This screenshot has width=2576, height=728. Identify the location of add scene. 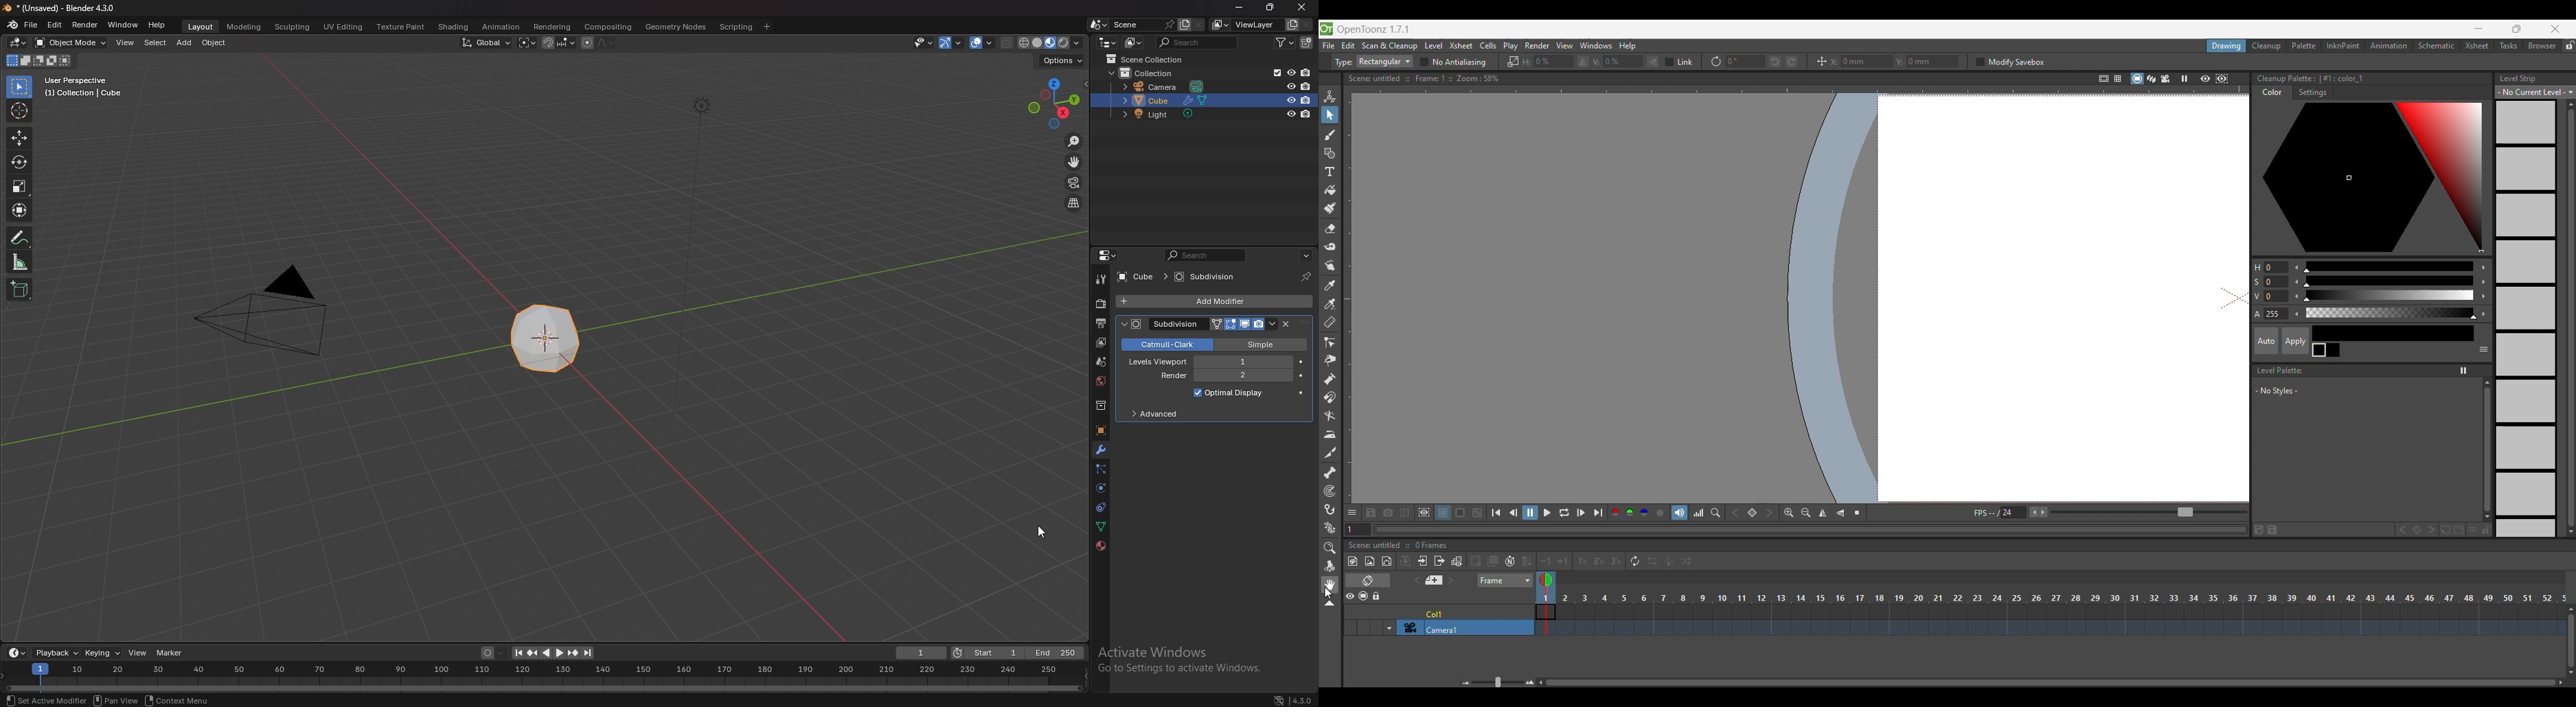
(1183, 24).